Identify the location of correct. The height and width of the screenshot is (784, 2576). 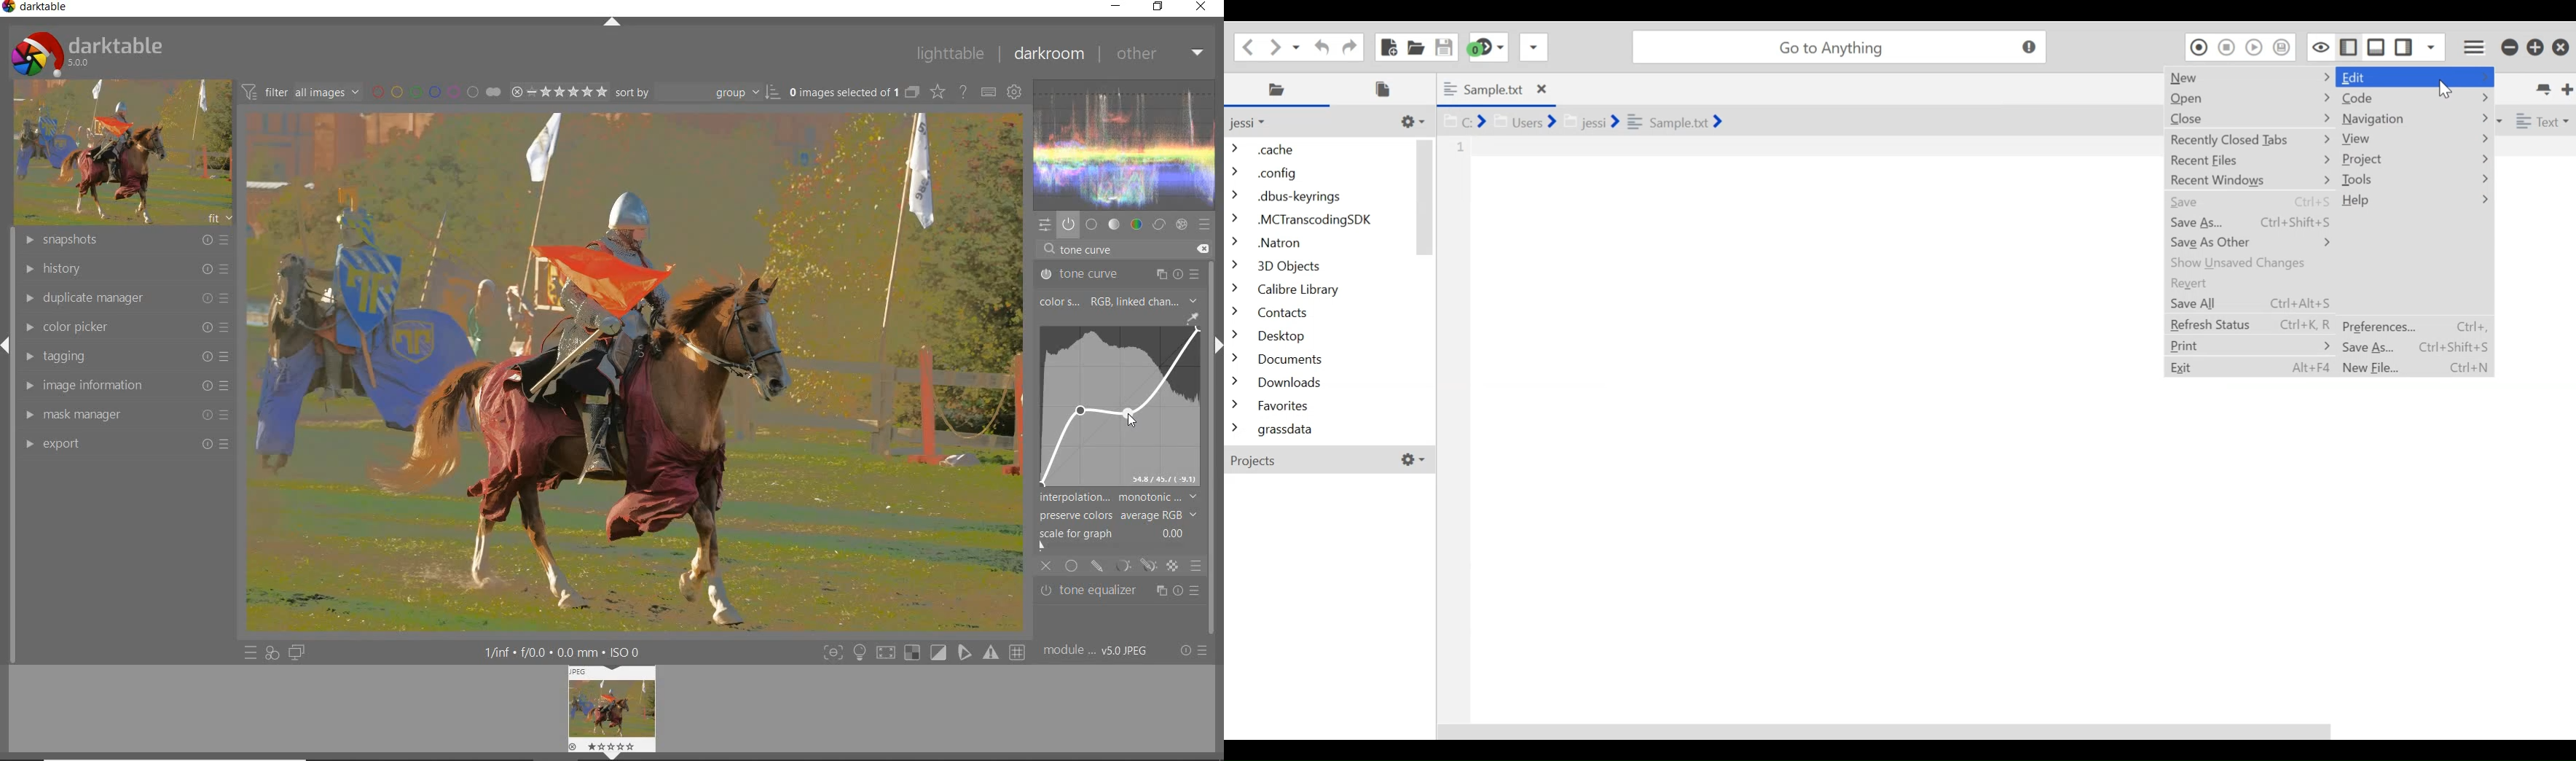
(1159, 225).